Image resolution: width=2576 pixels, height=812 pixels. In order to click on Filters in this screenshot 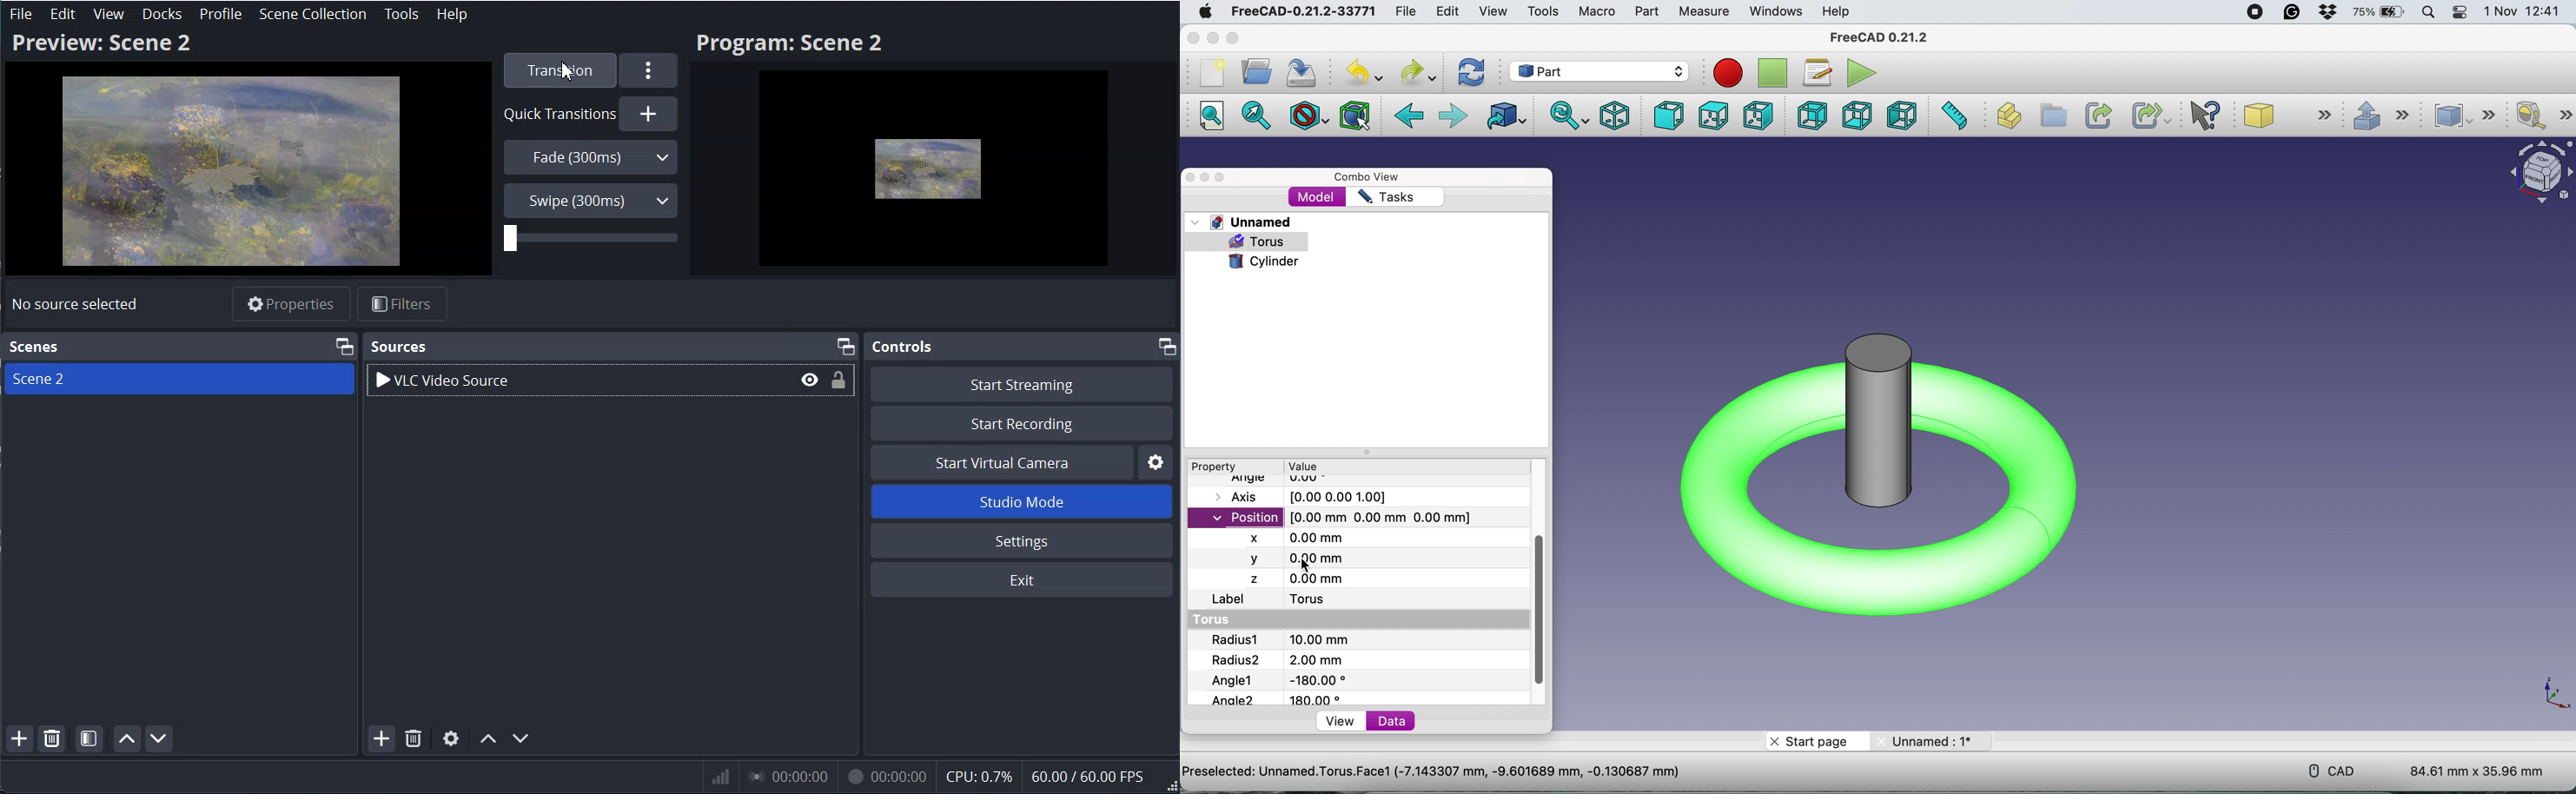, I will do `click(403, 303)`.